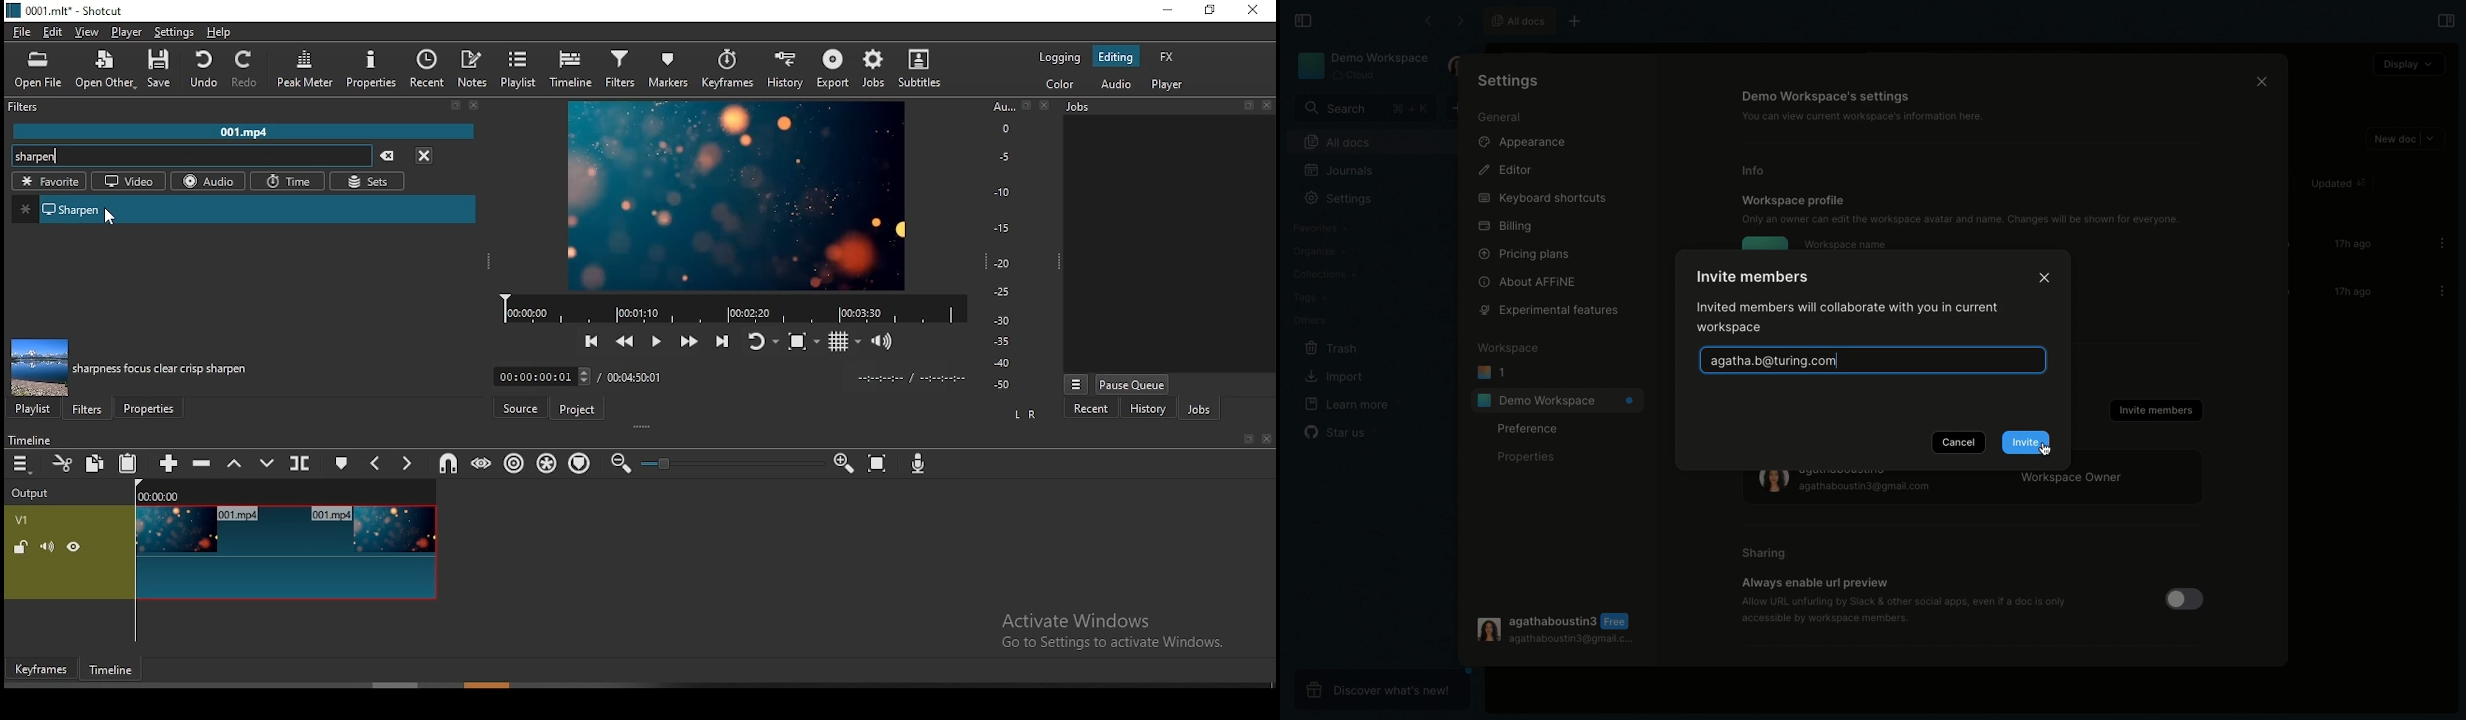  What do you see at coordinates (727, 67) in the screenshot?
I see `keyframes` at bounding box center [727, 67].